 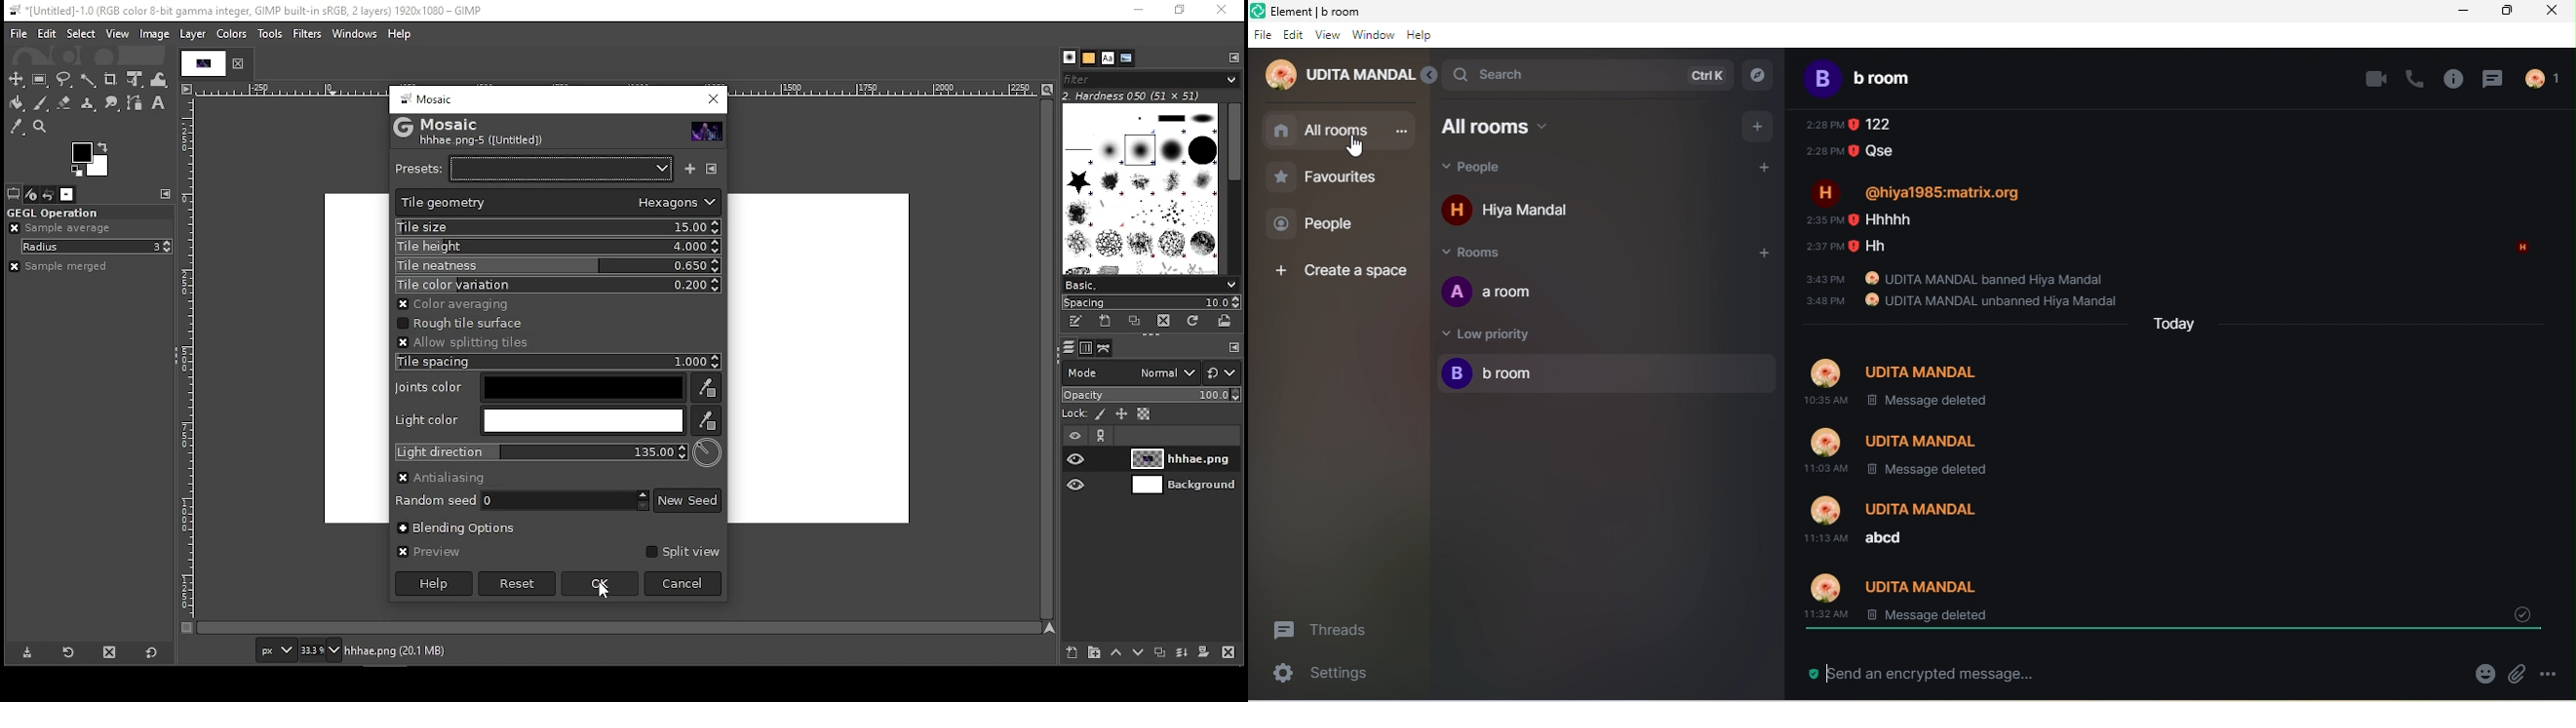 I want to click on options, so click(x=2557, y=674).